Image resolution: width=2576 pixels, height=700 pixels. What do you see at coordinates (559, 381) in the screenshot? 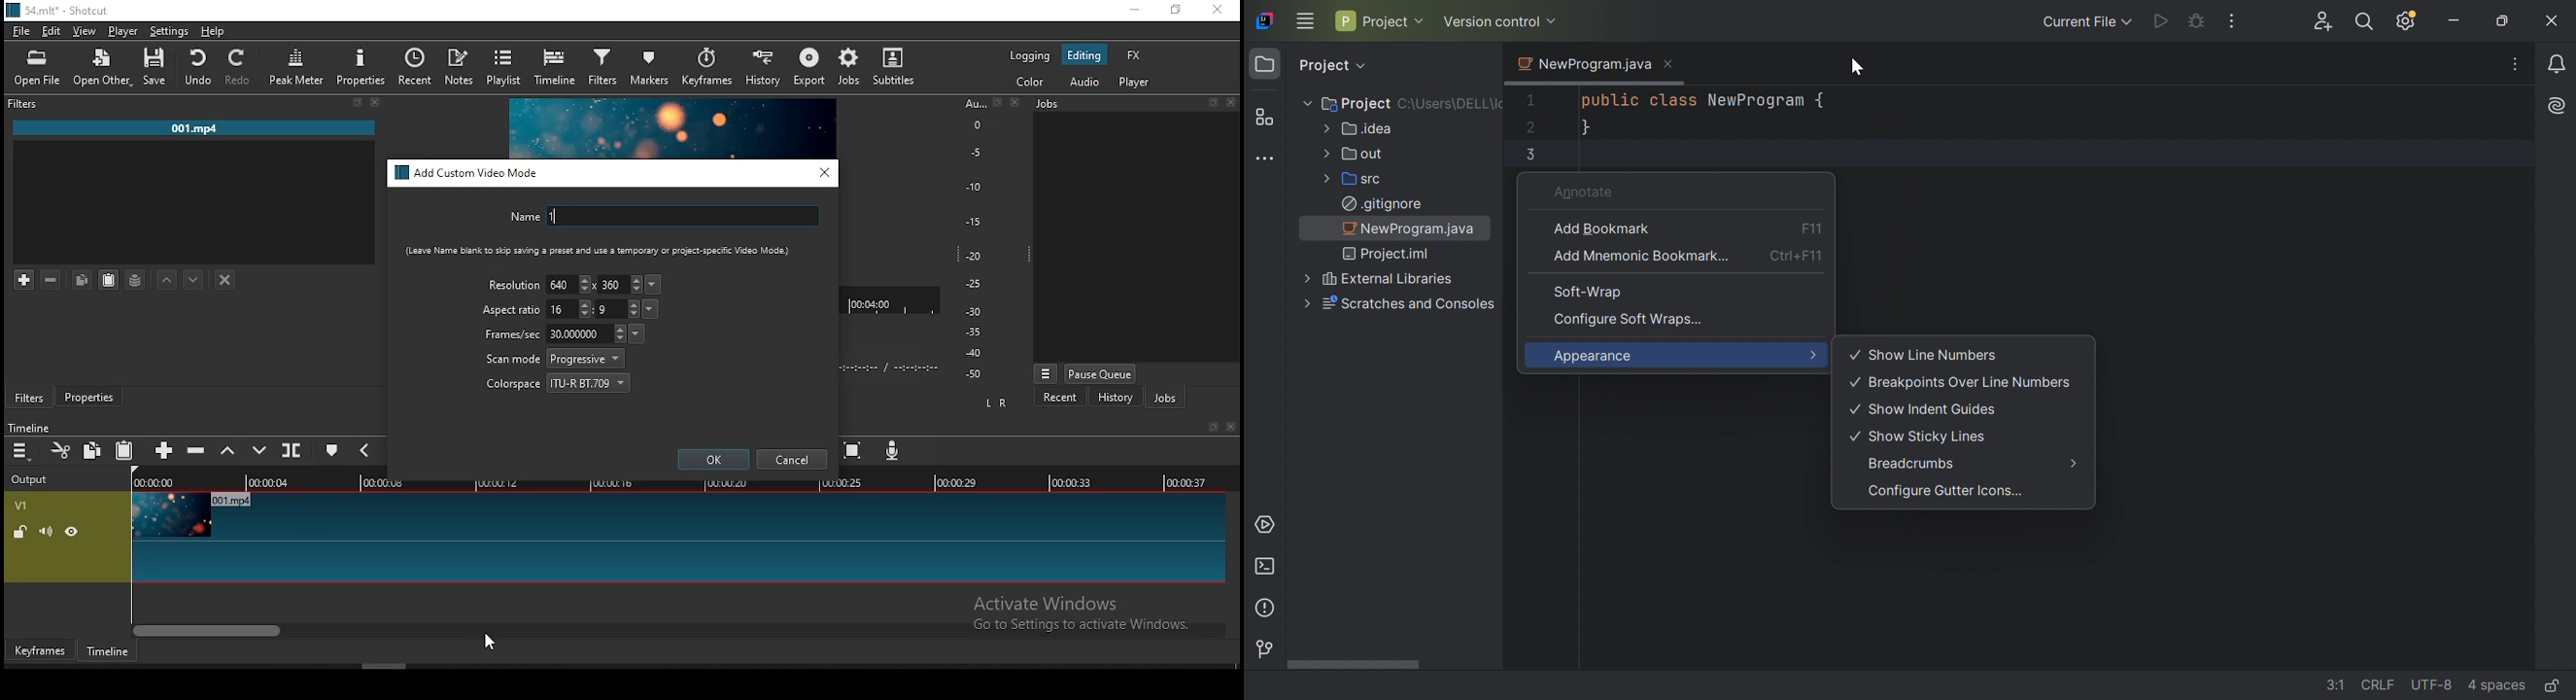
I see `colorspace` at bounding box center [559, 381].